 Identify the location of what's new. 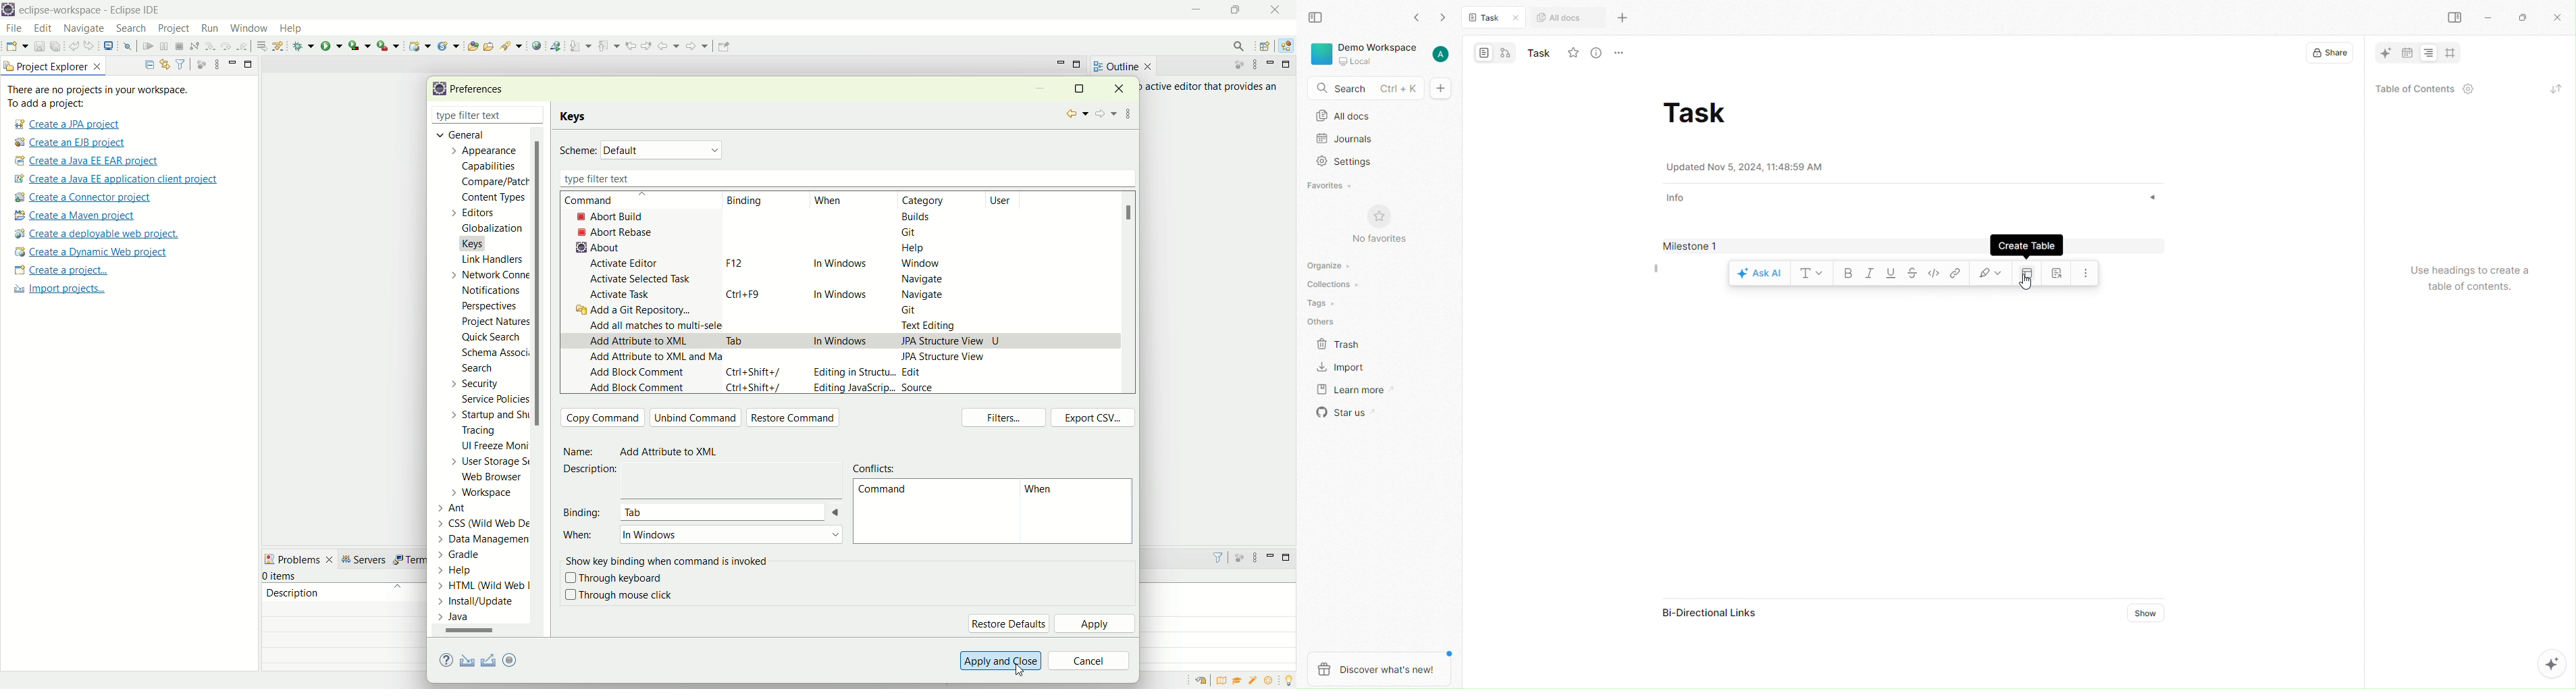
(1273, 681).